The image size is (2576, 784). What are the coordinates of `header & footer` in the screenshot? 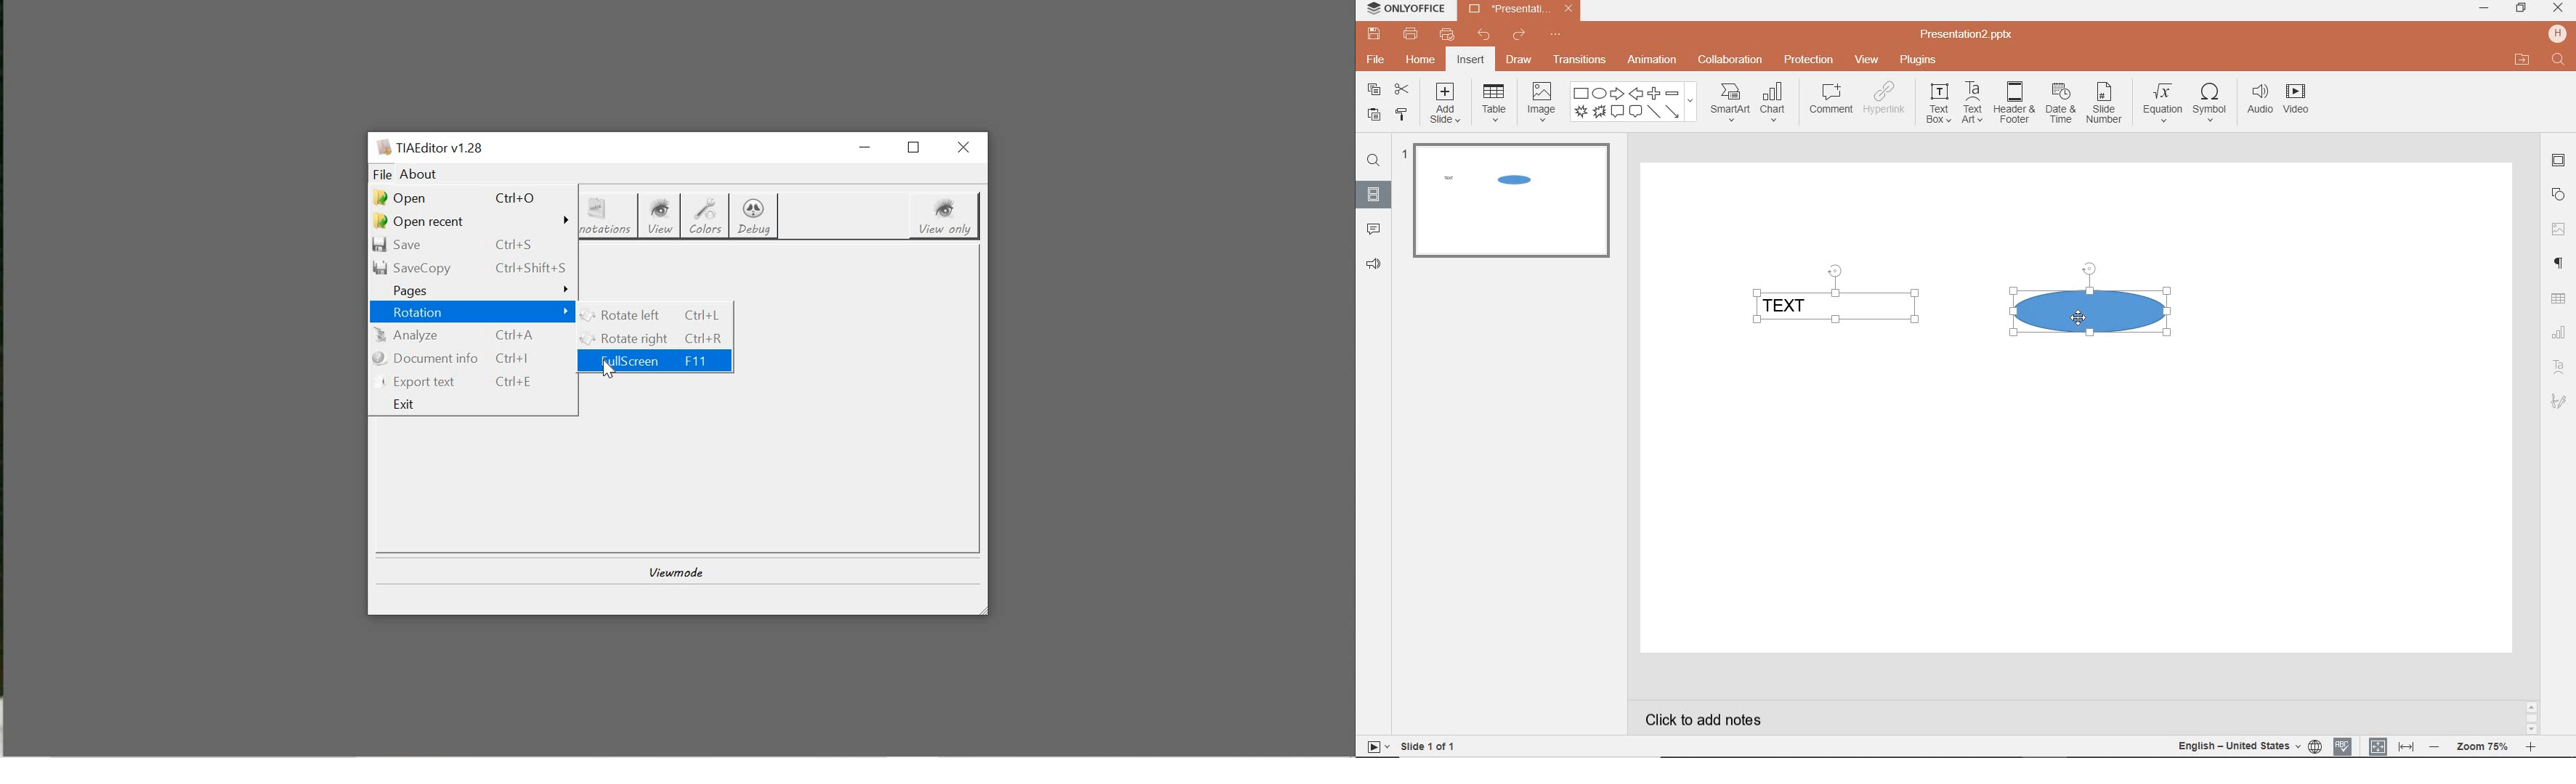 It's located at (2012, 104).